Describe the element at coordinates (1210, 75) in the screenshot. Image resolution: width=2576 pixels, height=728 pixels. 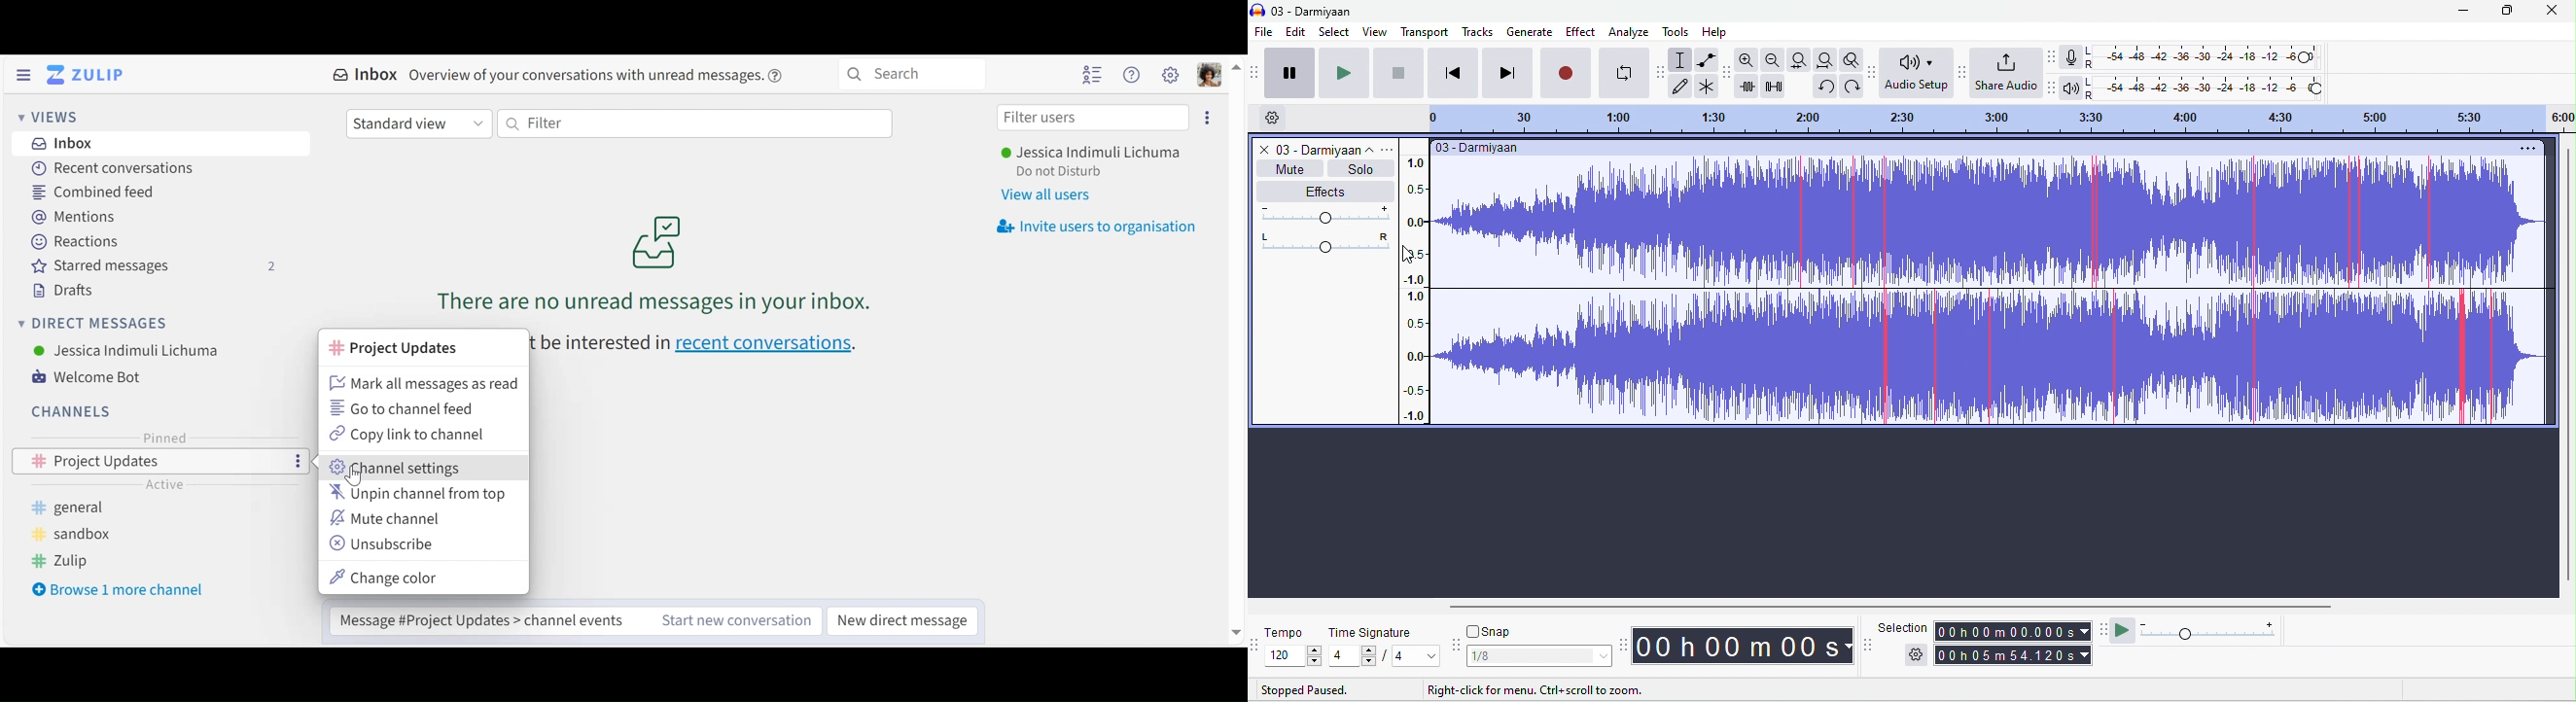
I see `Personal menu` at that location.